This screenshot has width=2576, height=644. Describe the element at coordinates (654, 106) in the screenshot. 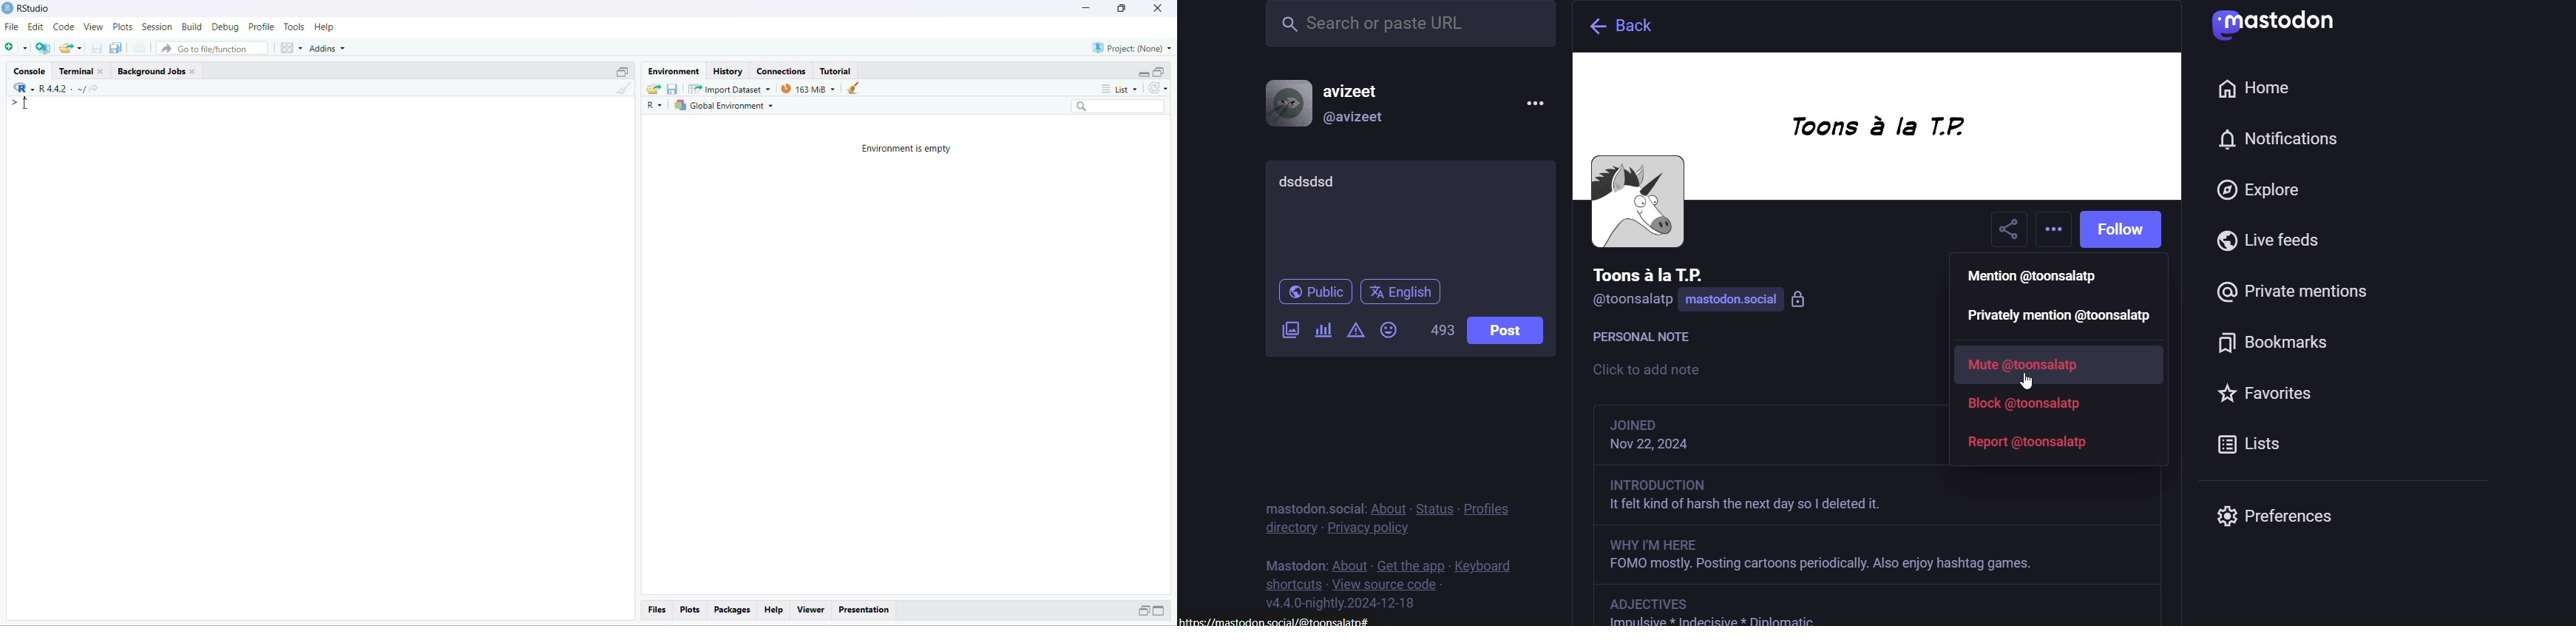

I see `R` at that location.